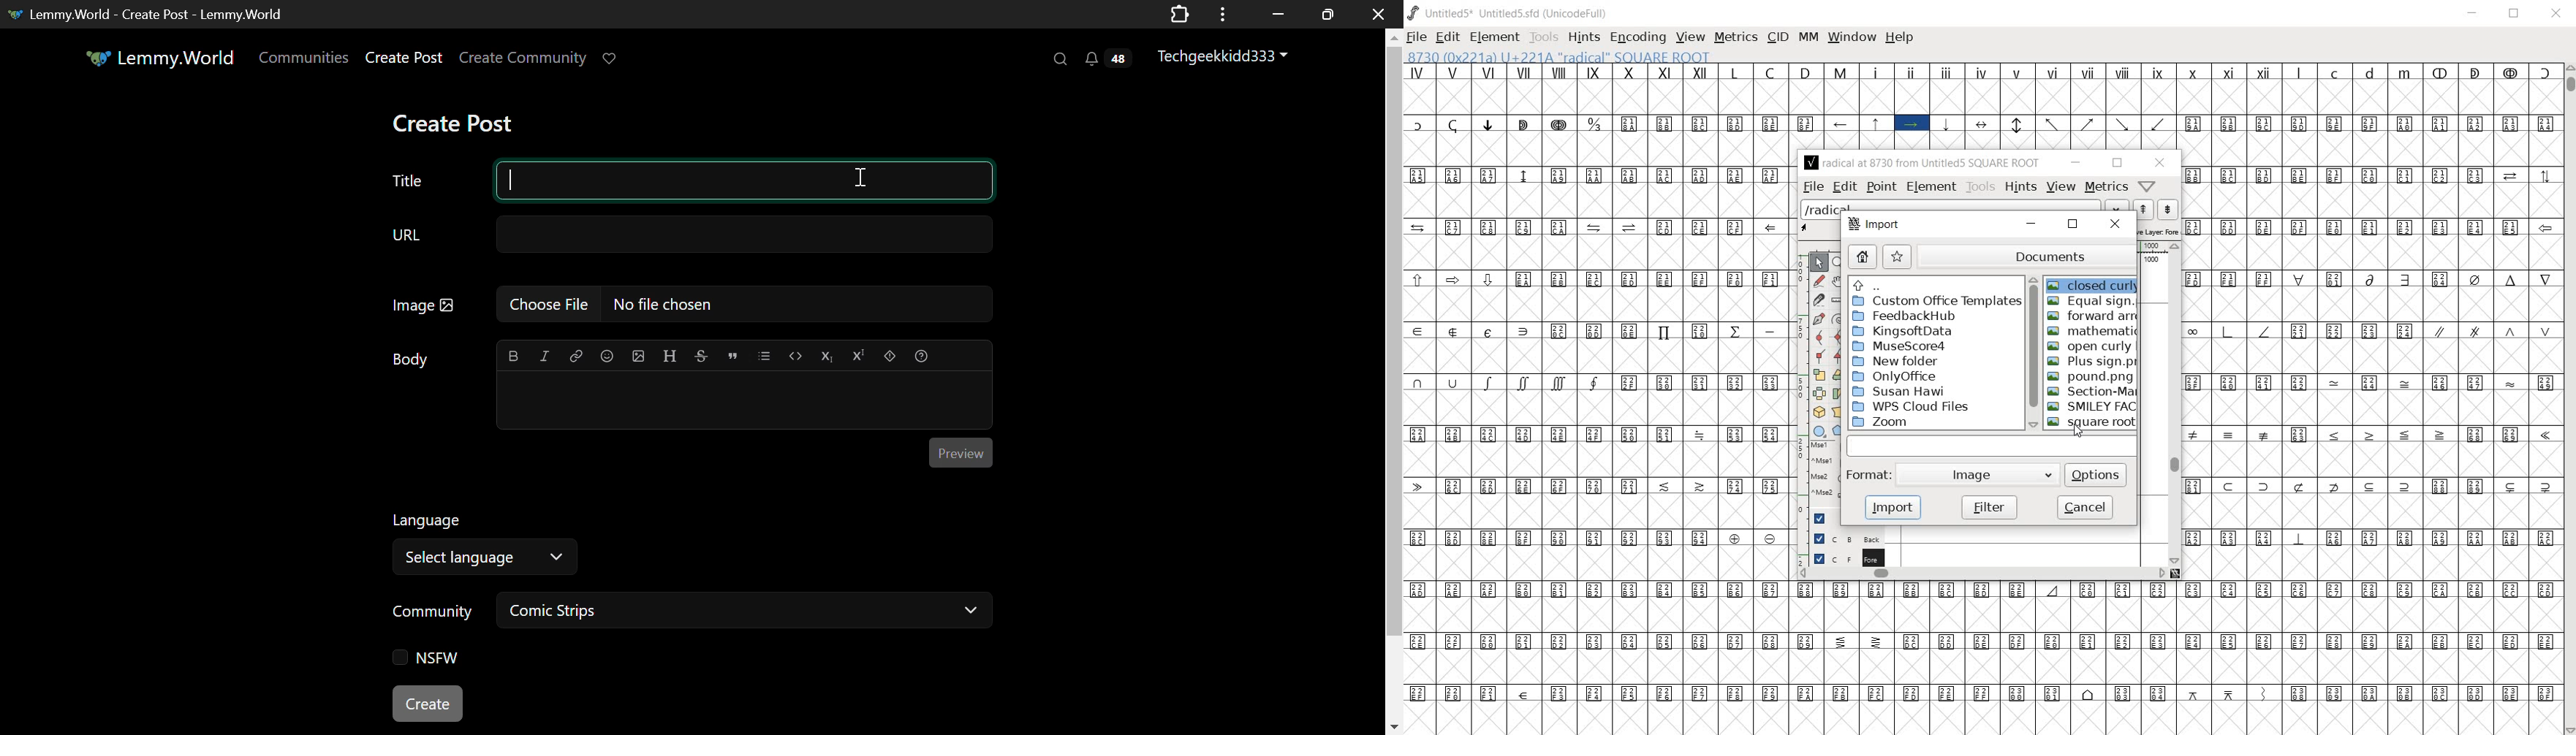 The image size is (2576, 756). Describe the element at coordinates (1897, 391) in the screenshot. I see `Susan Hawi` at that location.